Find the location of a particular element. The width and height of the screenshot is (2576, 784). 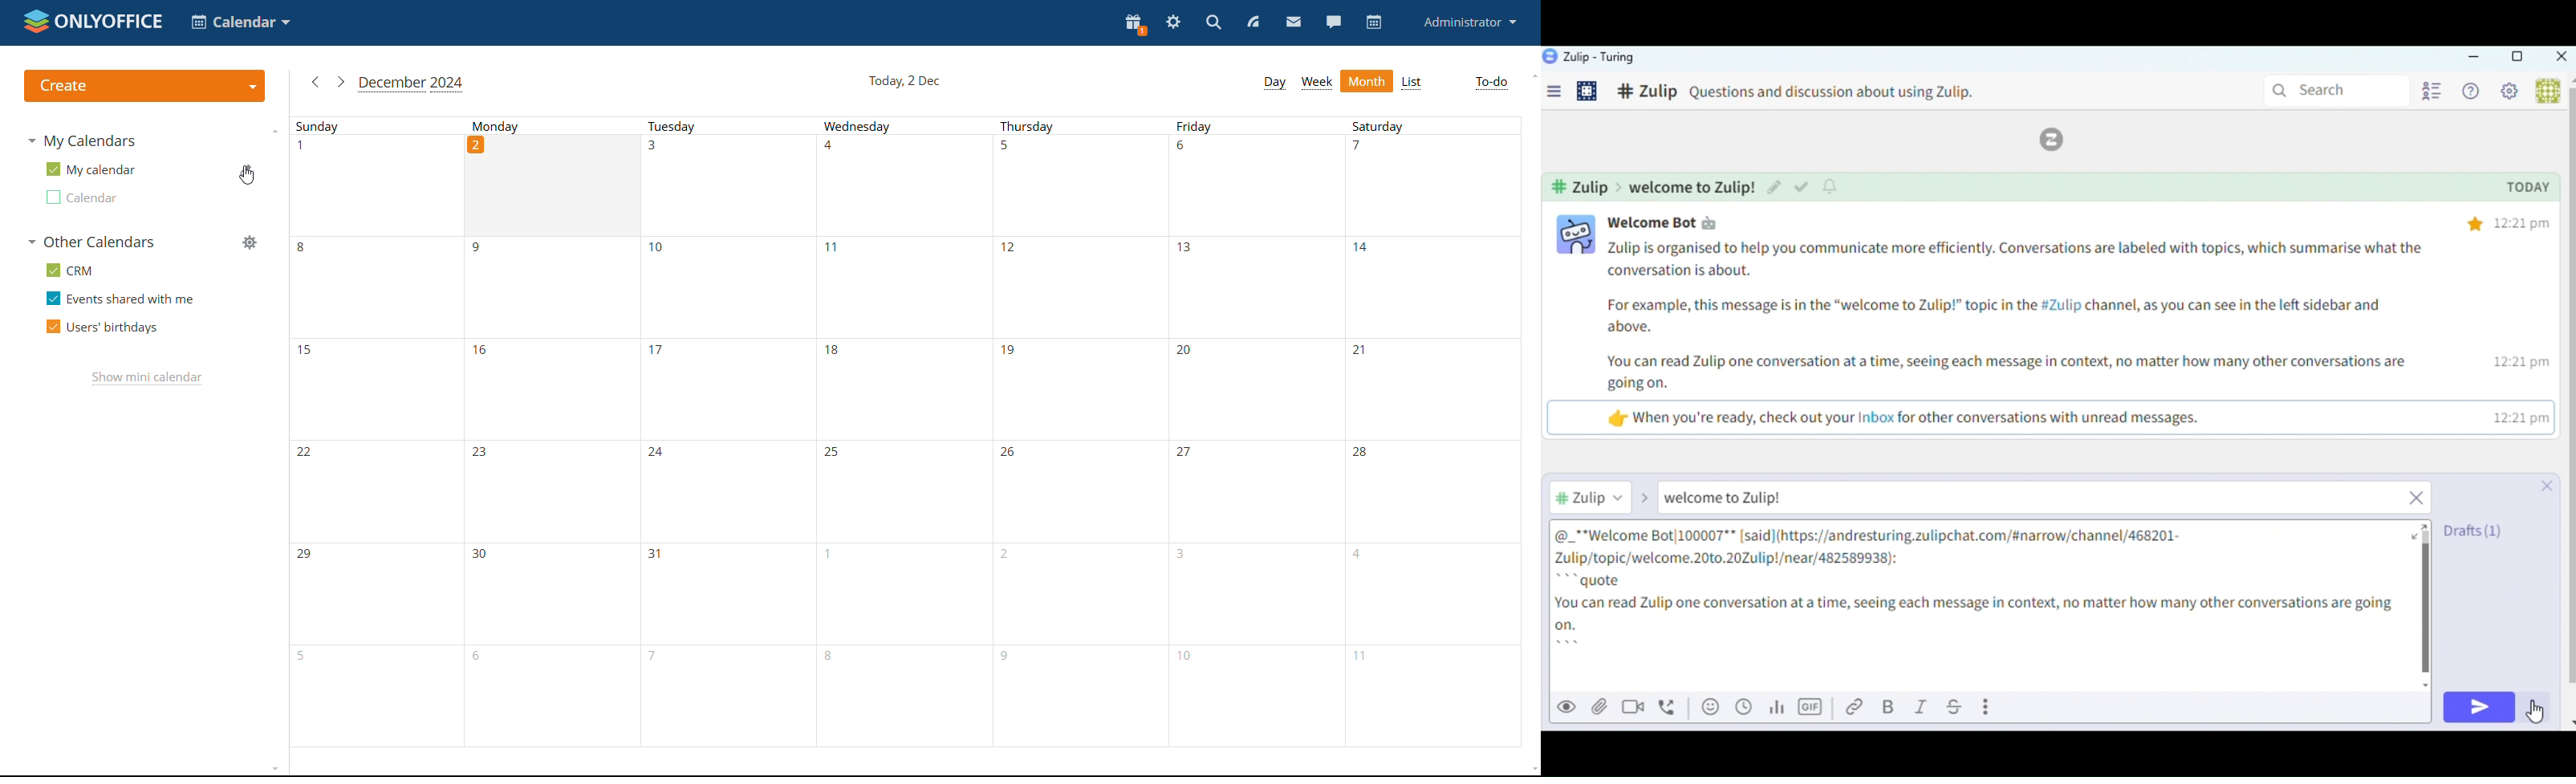

tuesday is located at coordinates (725, 441).